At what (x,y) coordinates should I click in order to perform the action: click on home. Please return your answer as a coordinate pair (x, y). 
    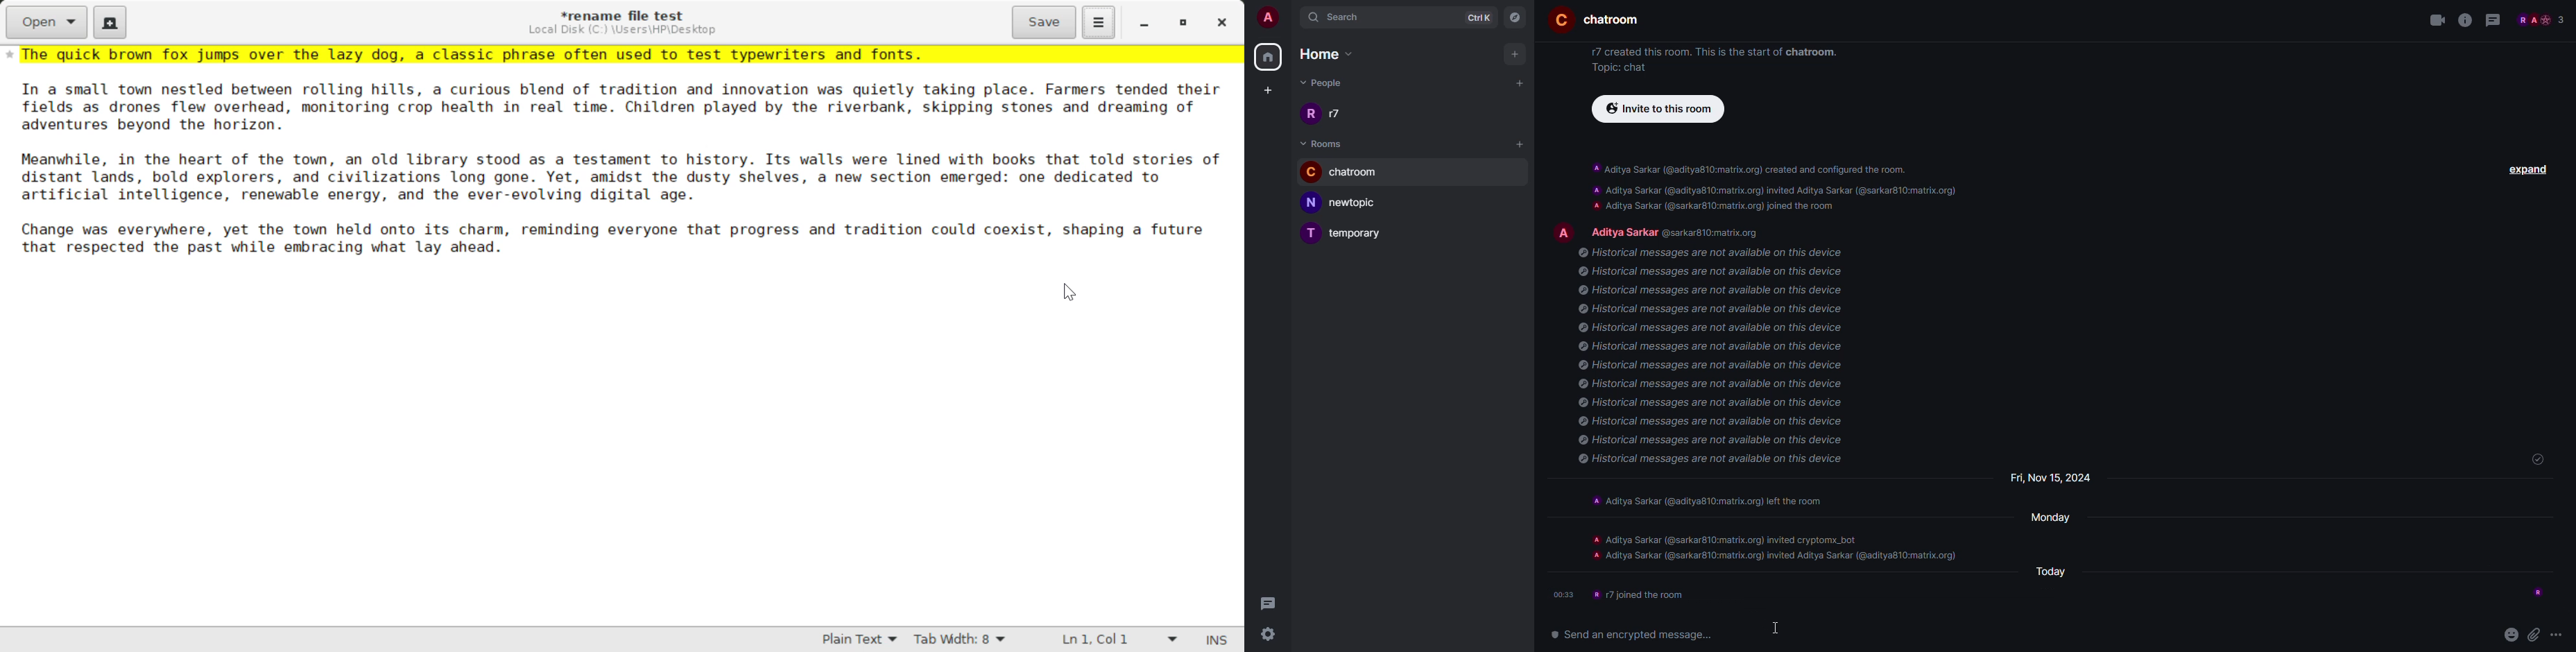
    Looking at the image, I should click on (1334, 55).